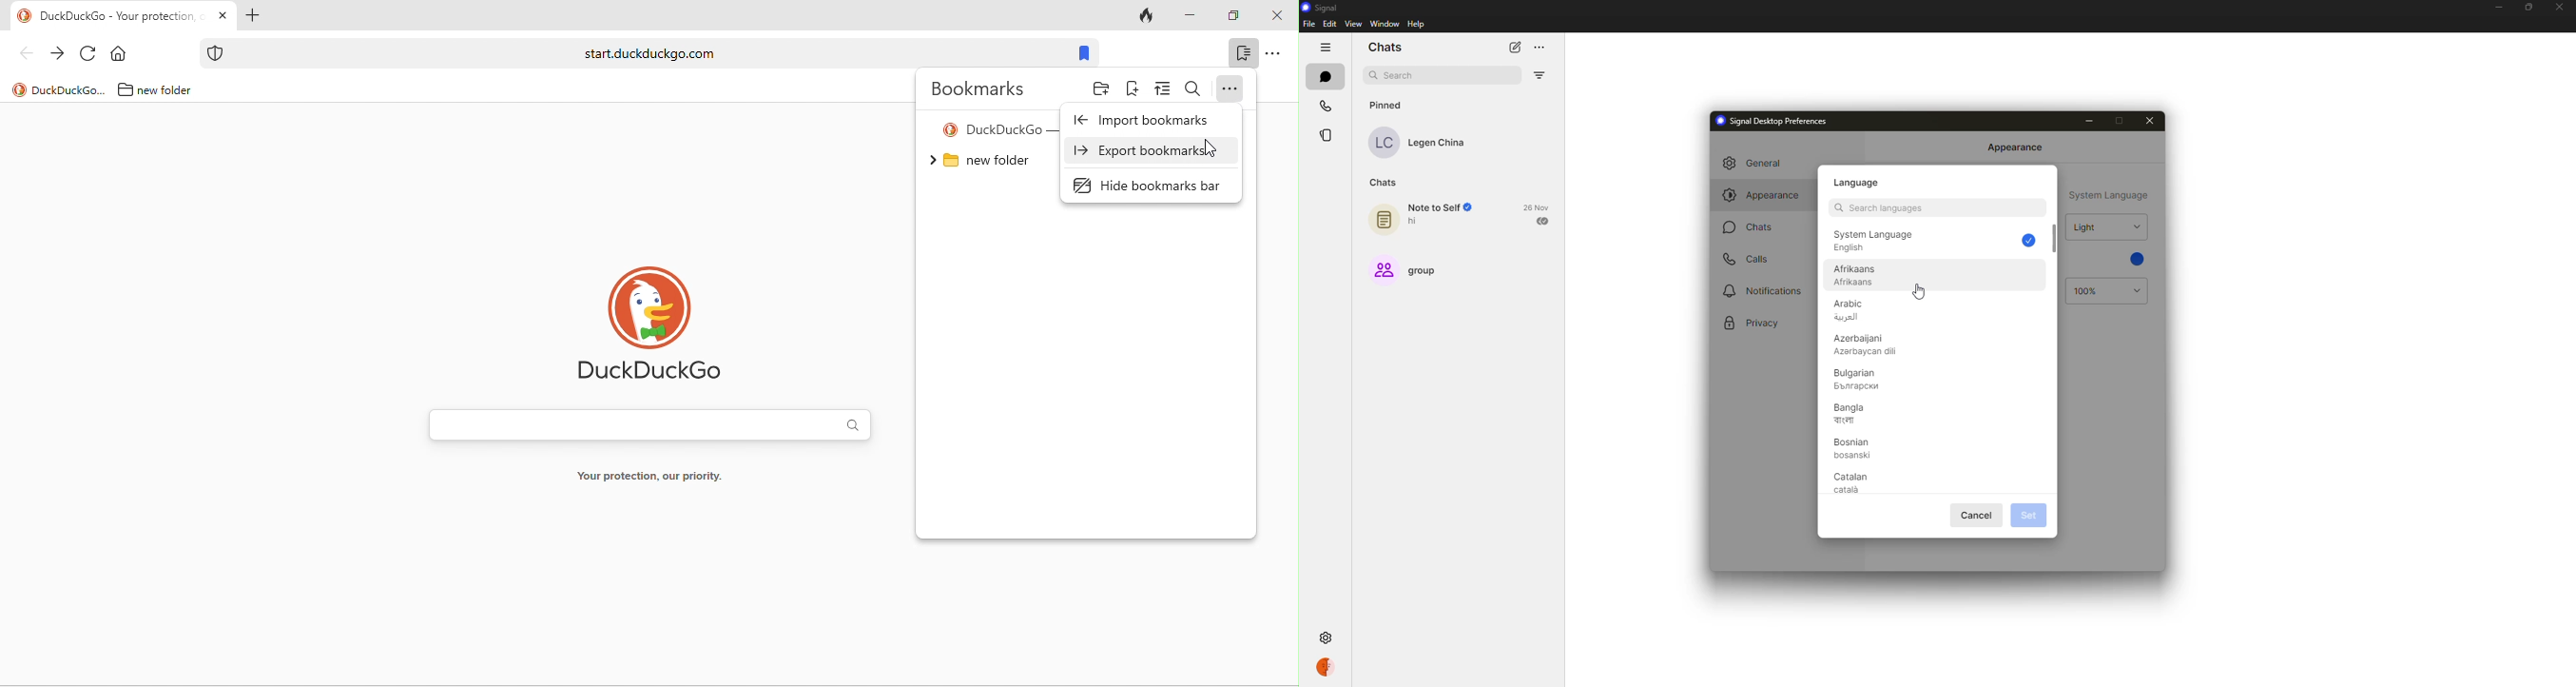 The height and width of the screenshot is (700, 2576). I want to click on close, so click(1277, 16).